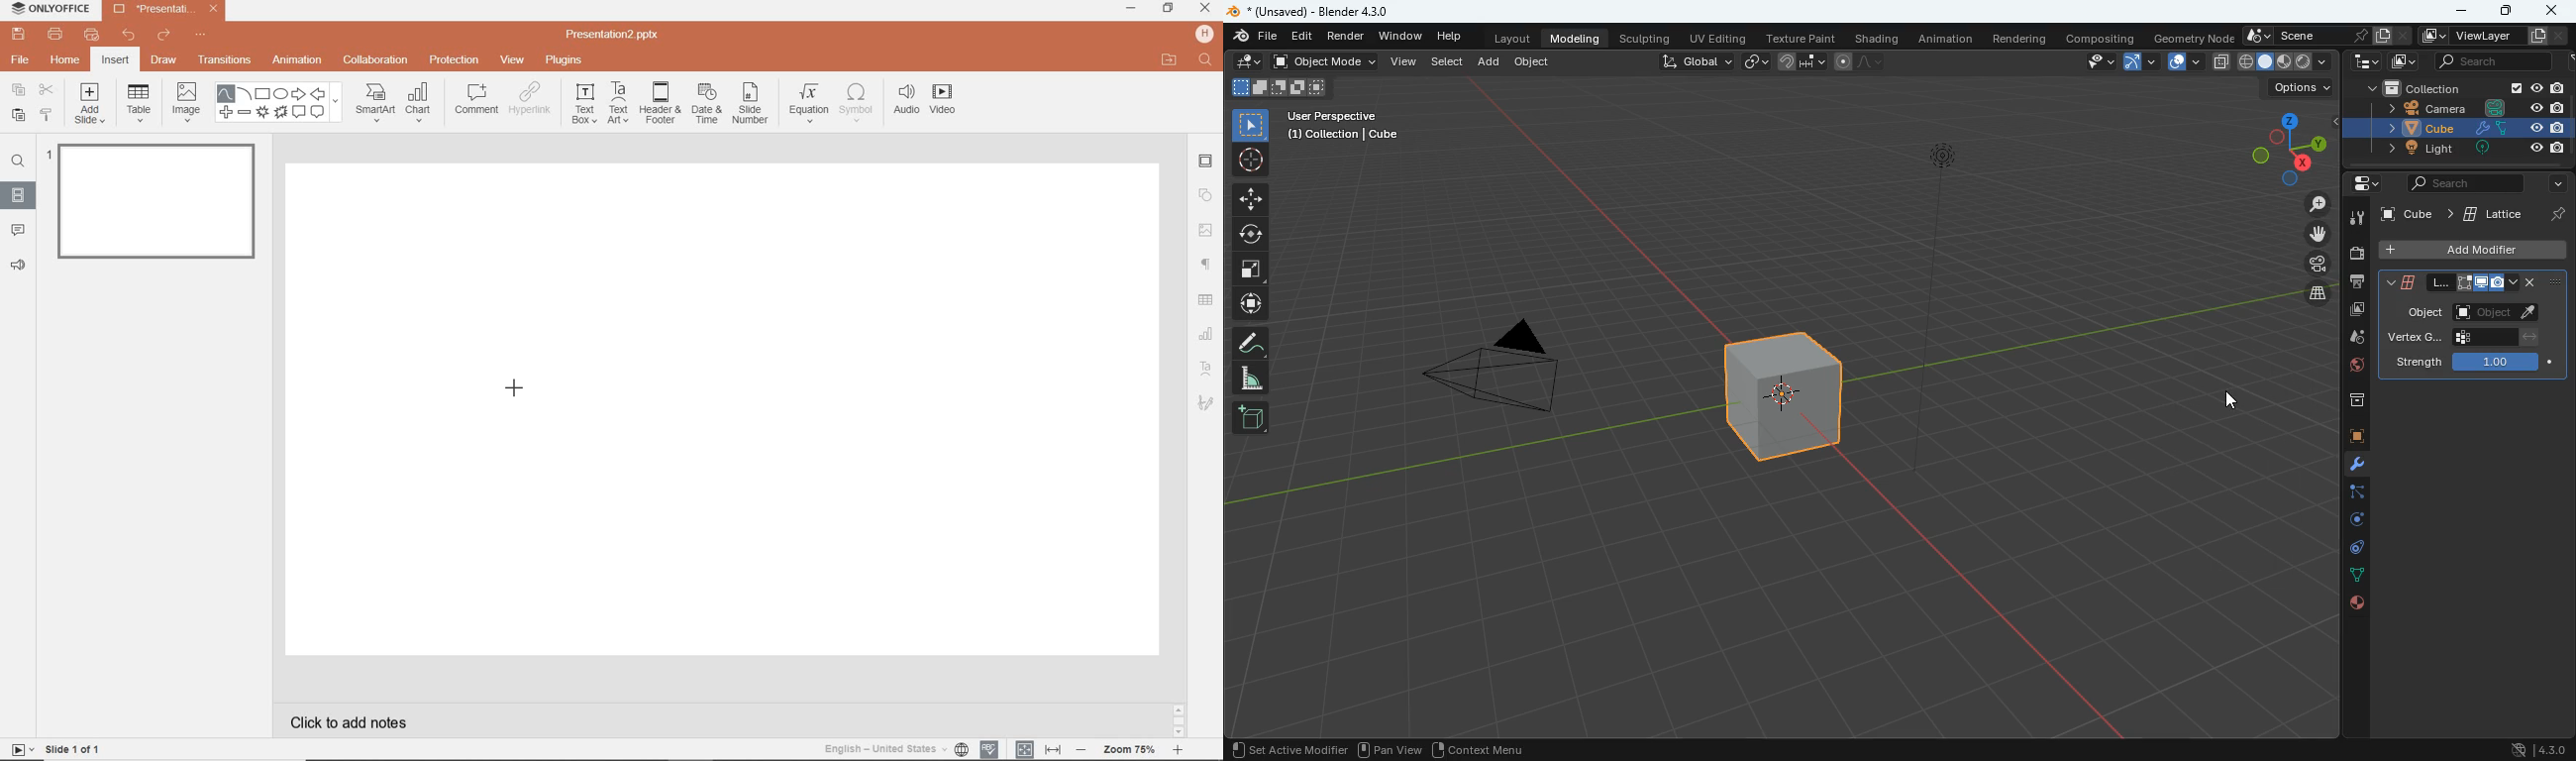 This screenshot has height=784, width=2576. Describe the element at coordinates (1644, 37) in the screenshot. I see `sculpting` at that location.